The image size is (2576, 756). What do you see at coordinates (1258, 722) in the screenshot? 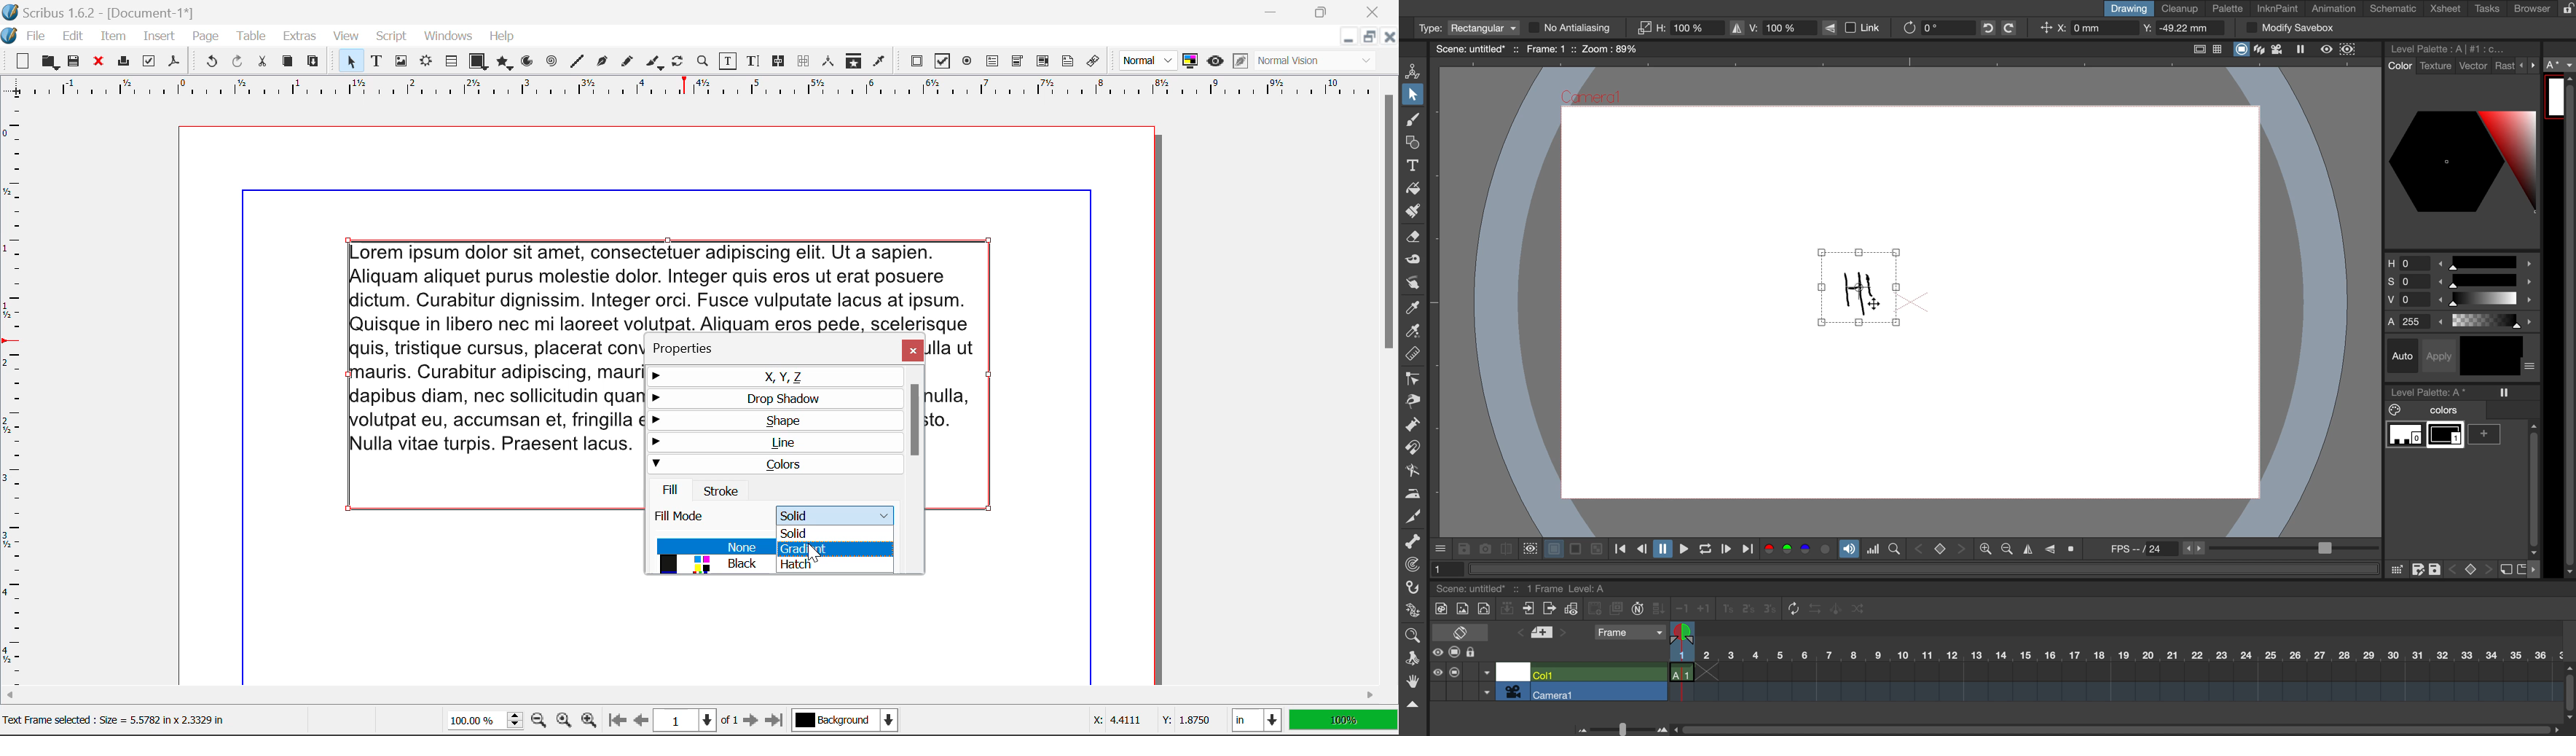
I see `Measurement Units` at bounding box center [1258, 722].